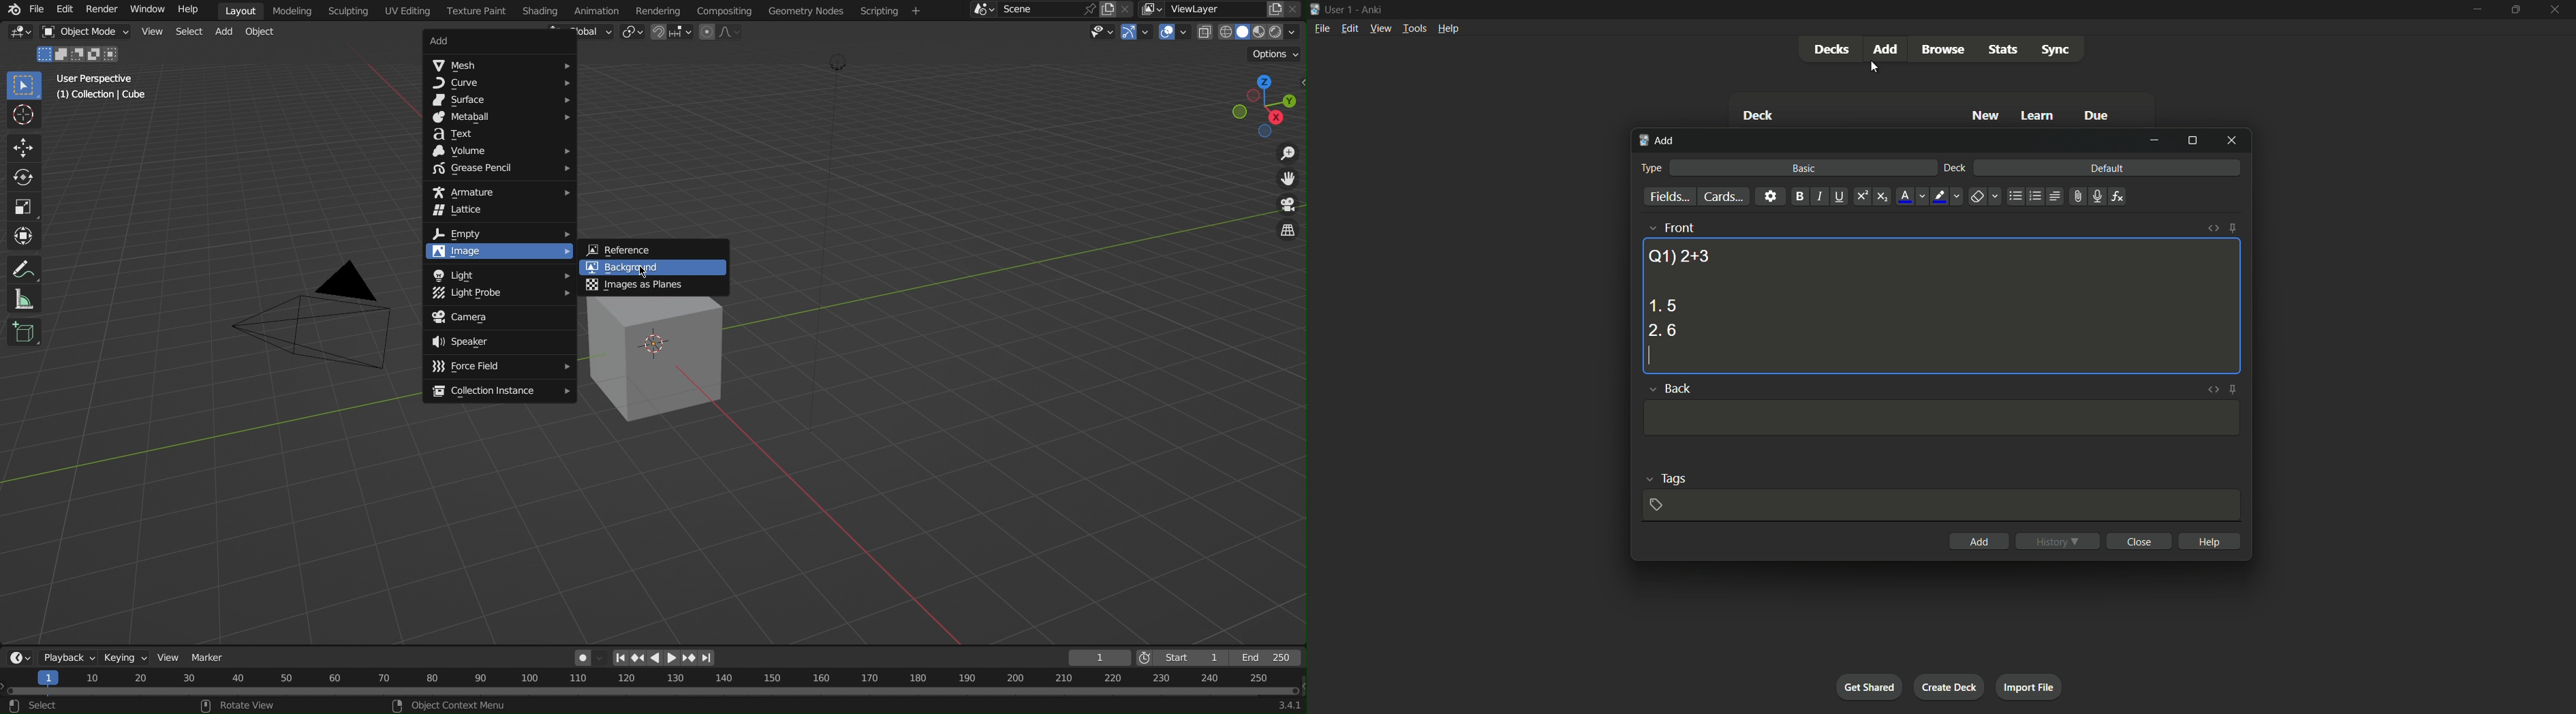  Describe the element at coordinates (723, 10) in the screenshot. I see `Compositing` at that location.